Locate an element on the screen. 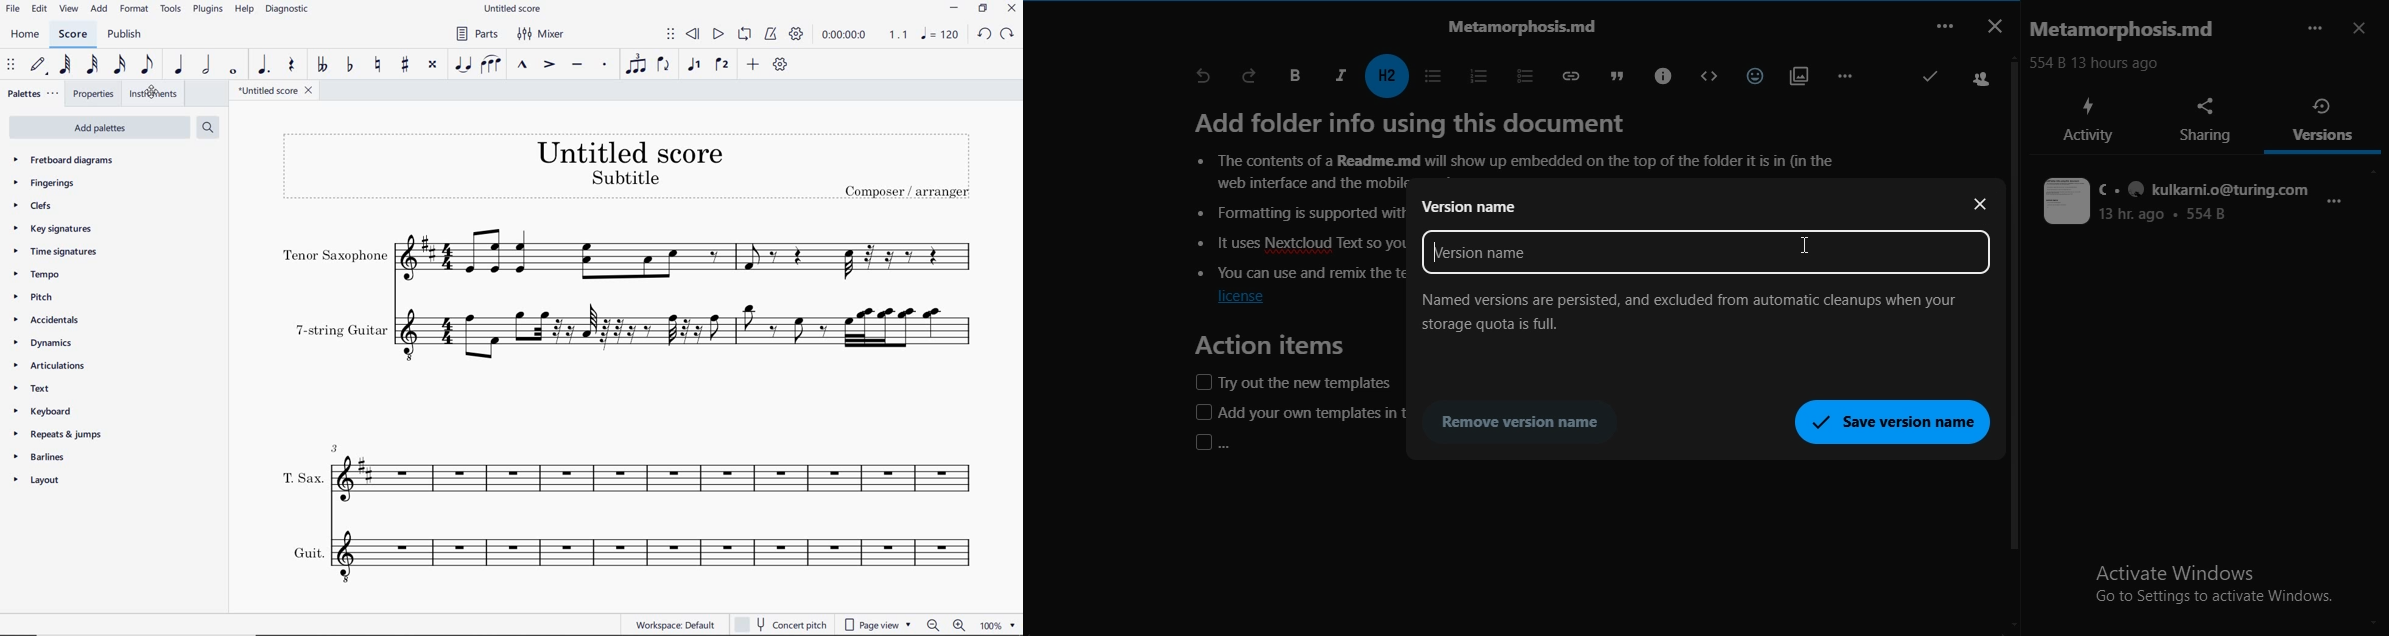  to do list is located at coordinates (1517, 74).